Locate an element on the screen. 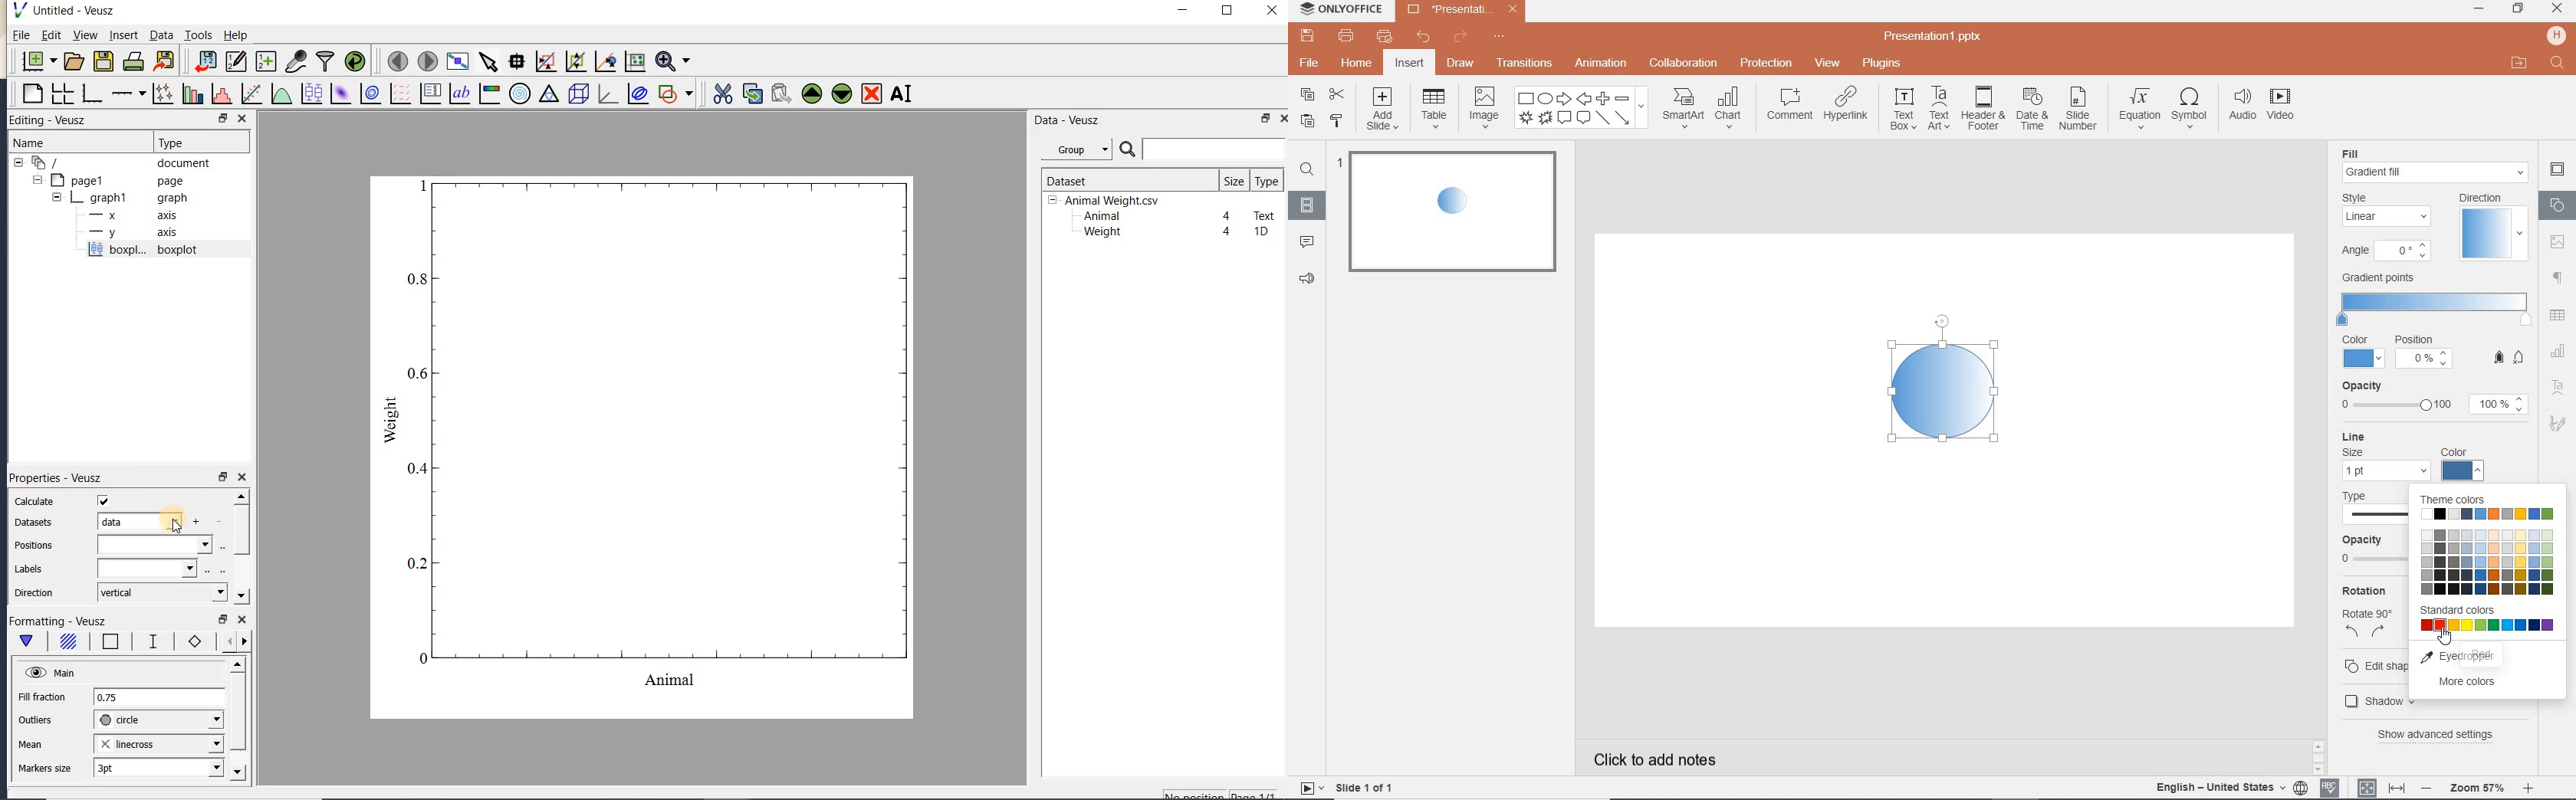  move the selected widget down is located at coordinates (842, 93).